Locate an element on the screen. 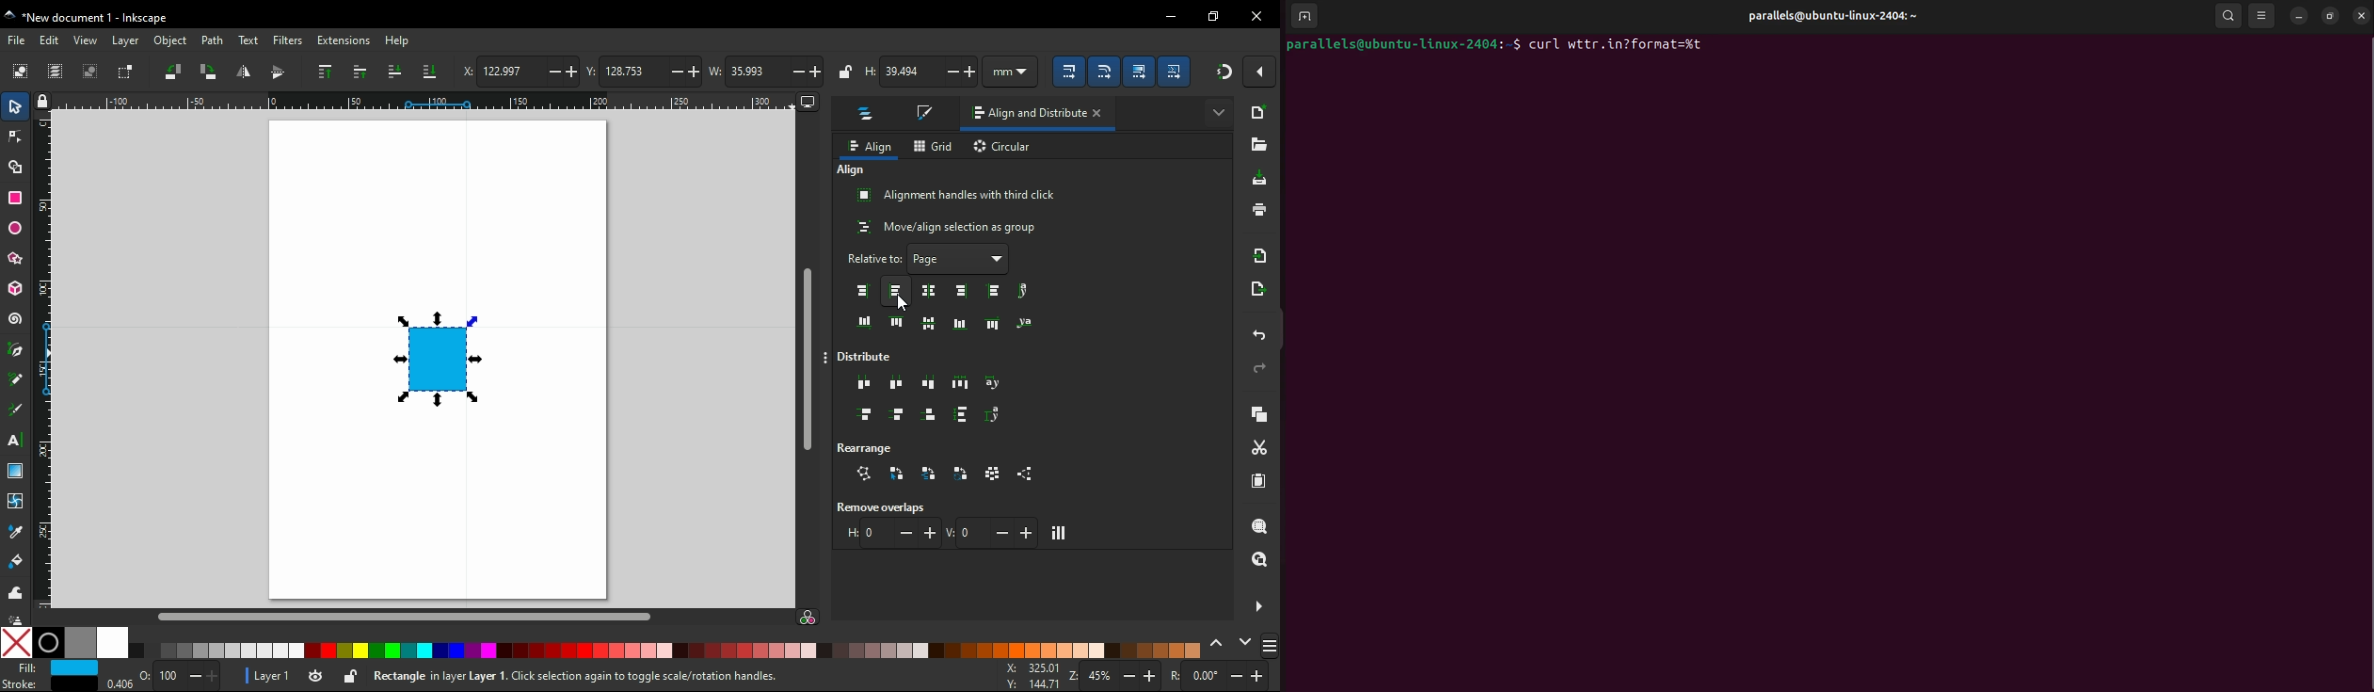 The image size is (2380, 700). calligraphy tool is located at coordinates (16, 408).